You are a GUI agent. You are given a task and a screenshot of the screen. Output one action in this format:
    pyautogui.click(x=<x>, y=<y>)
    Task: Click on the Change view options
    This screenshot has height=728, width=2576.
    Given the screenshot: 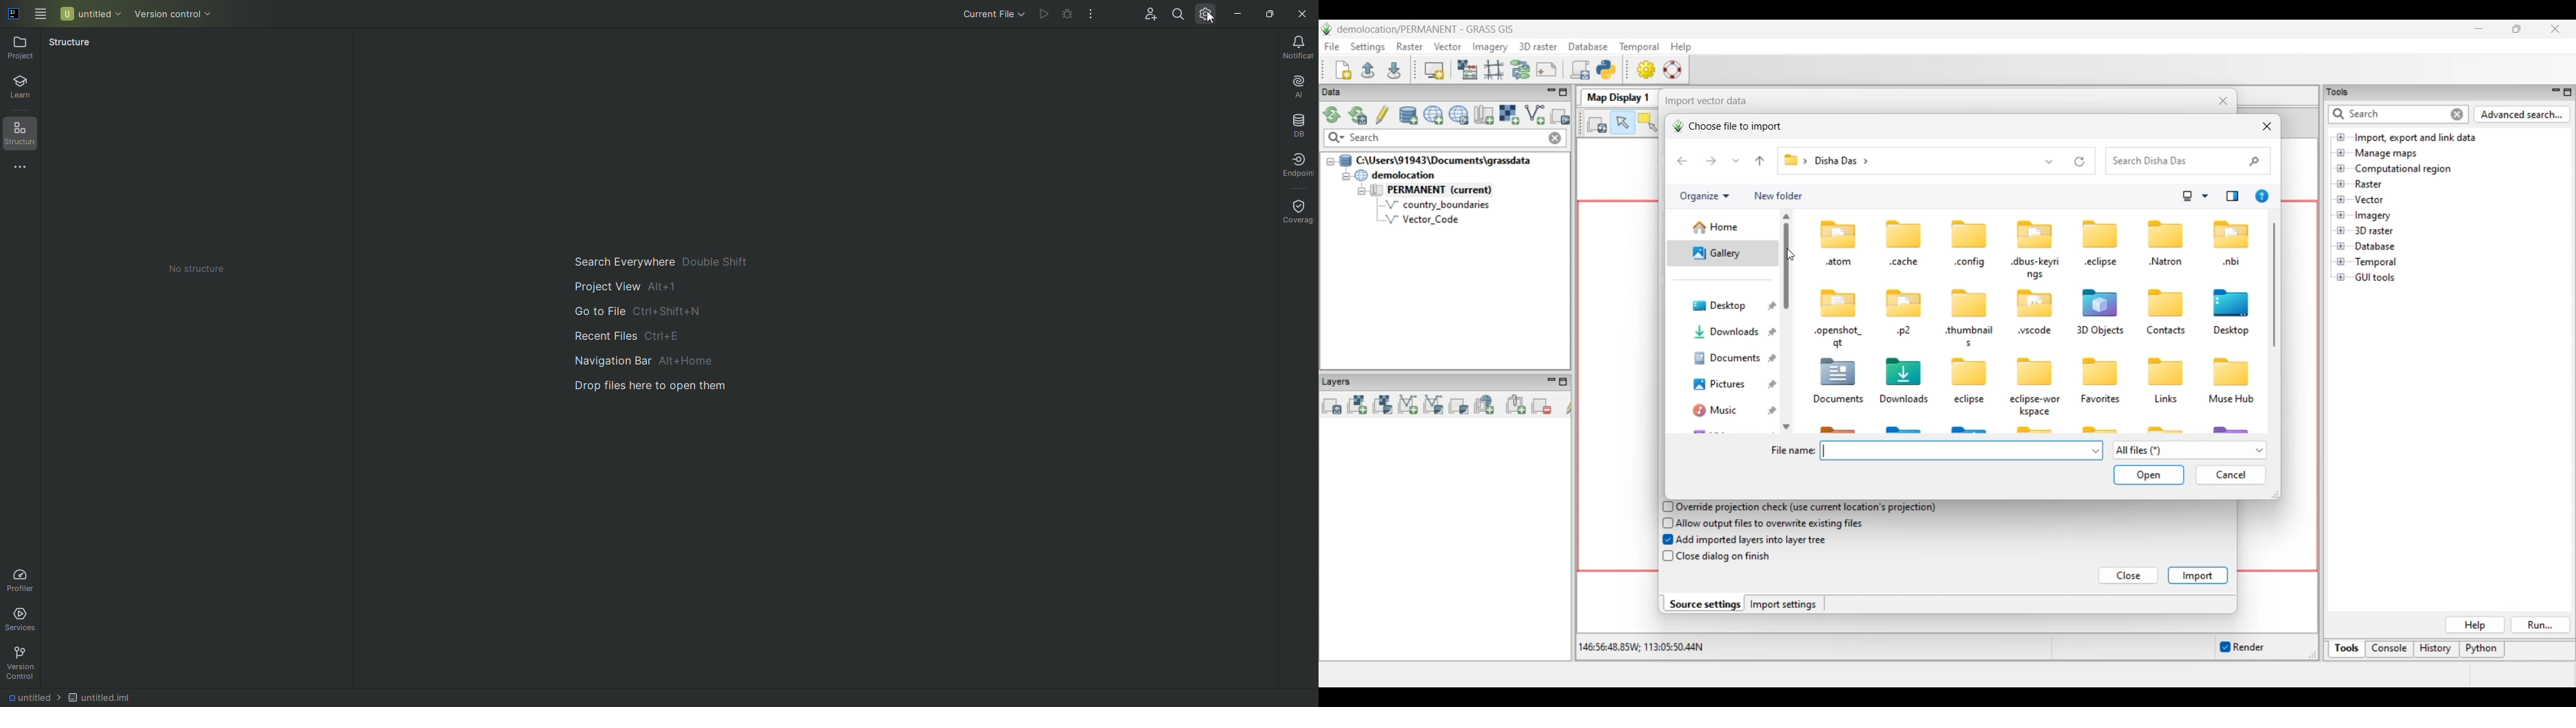 What is the action you would take?
    pyautogui.click(x=2205, y=196)
    